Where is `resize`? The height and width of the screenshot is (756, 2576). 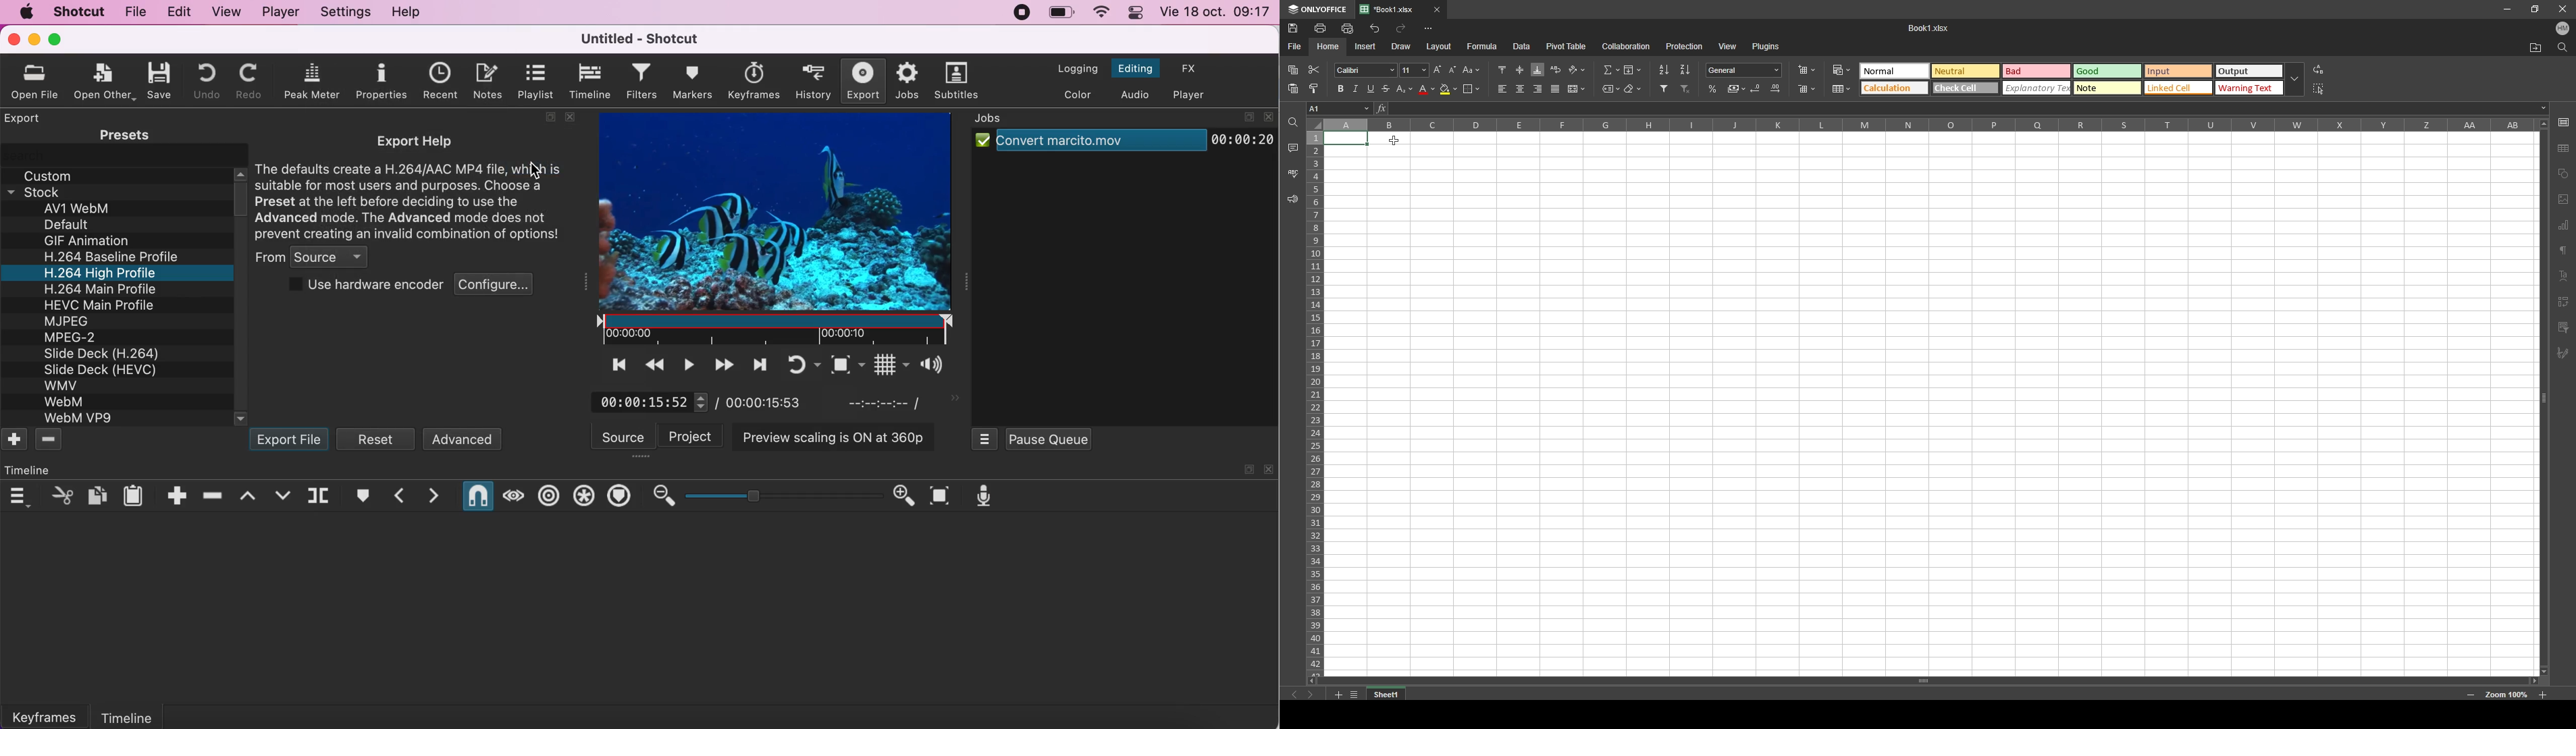
resize is located at coordinates (2533, 9).